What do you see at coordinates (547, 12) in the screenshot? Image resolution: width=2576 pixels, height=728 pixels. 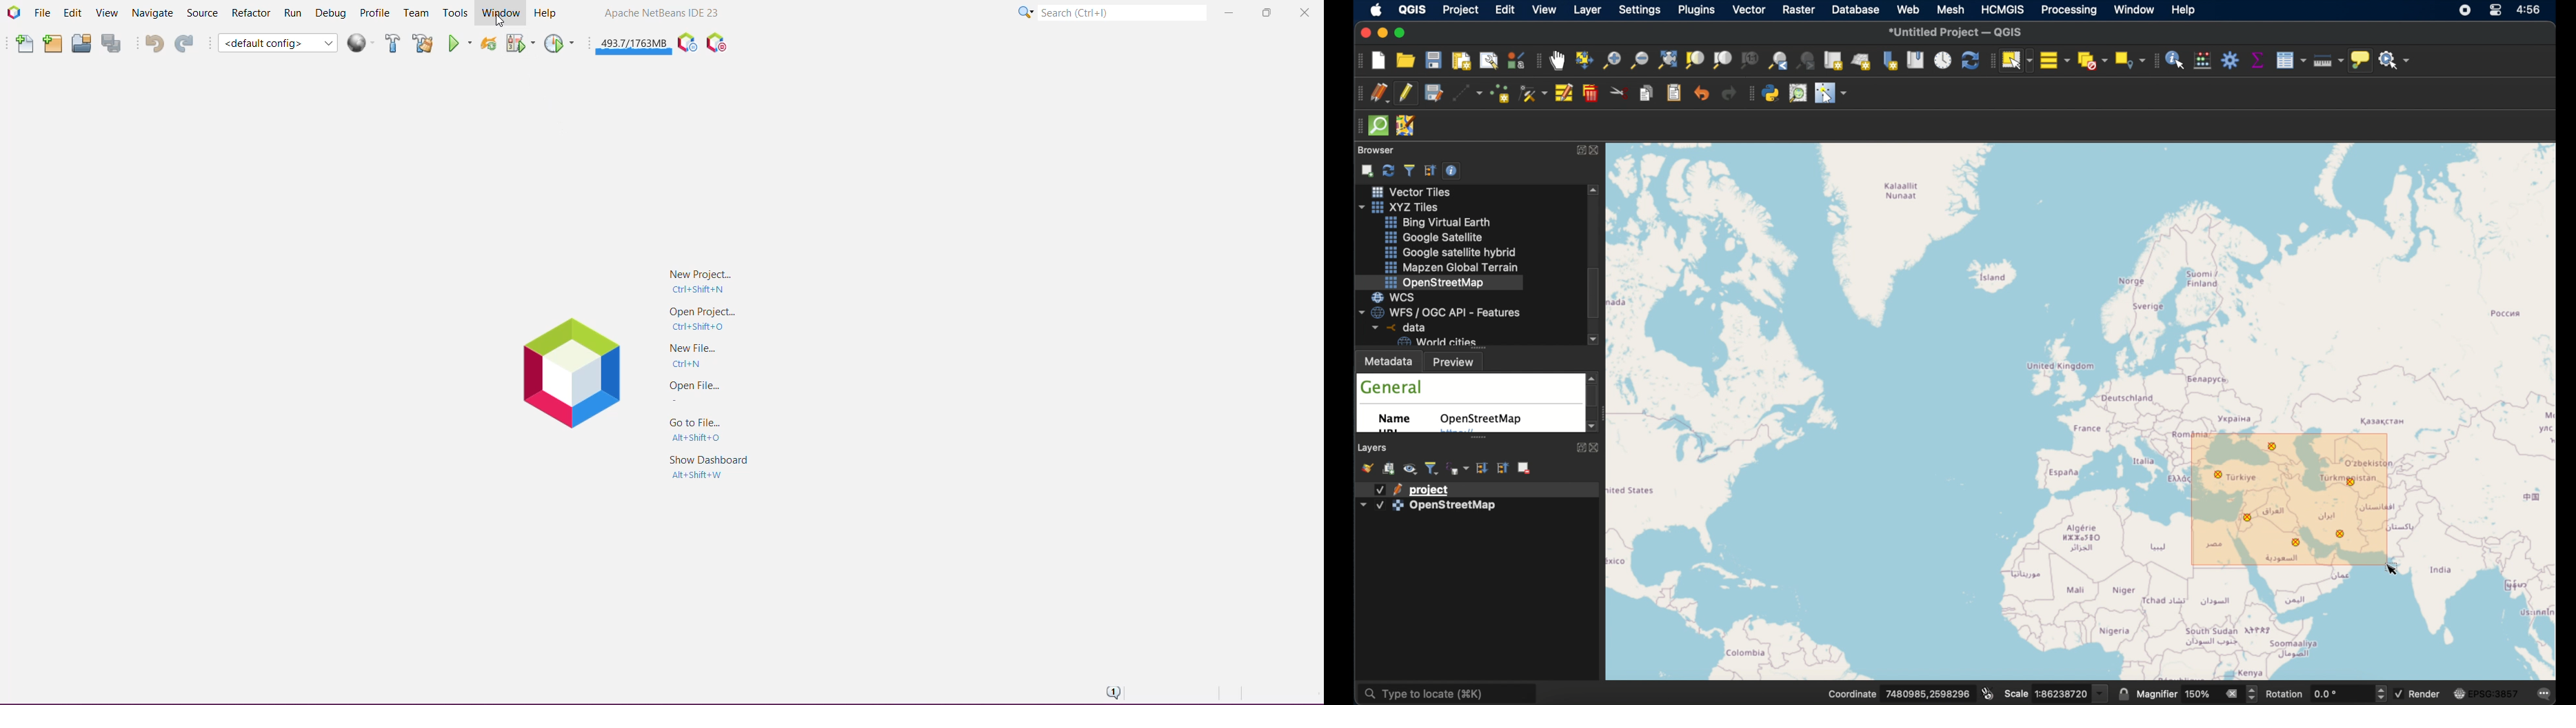 I see `Help` at bounding box center [547, 12].